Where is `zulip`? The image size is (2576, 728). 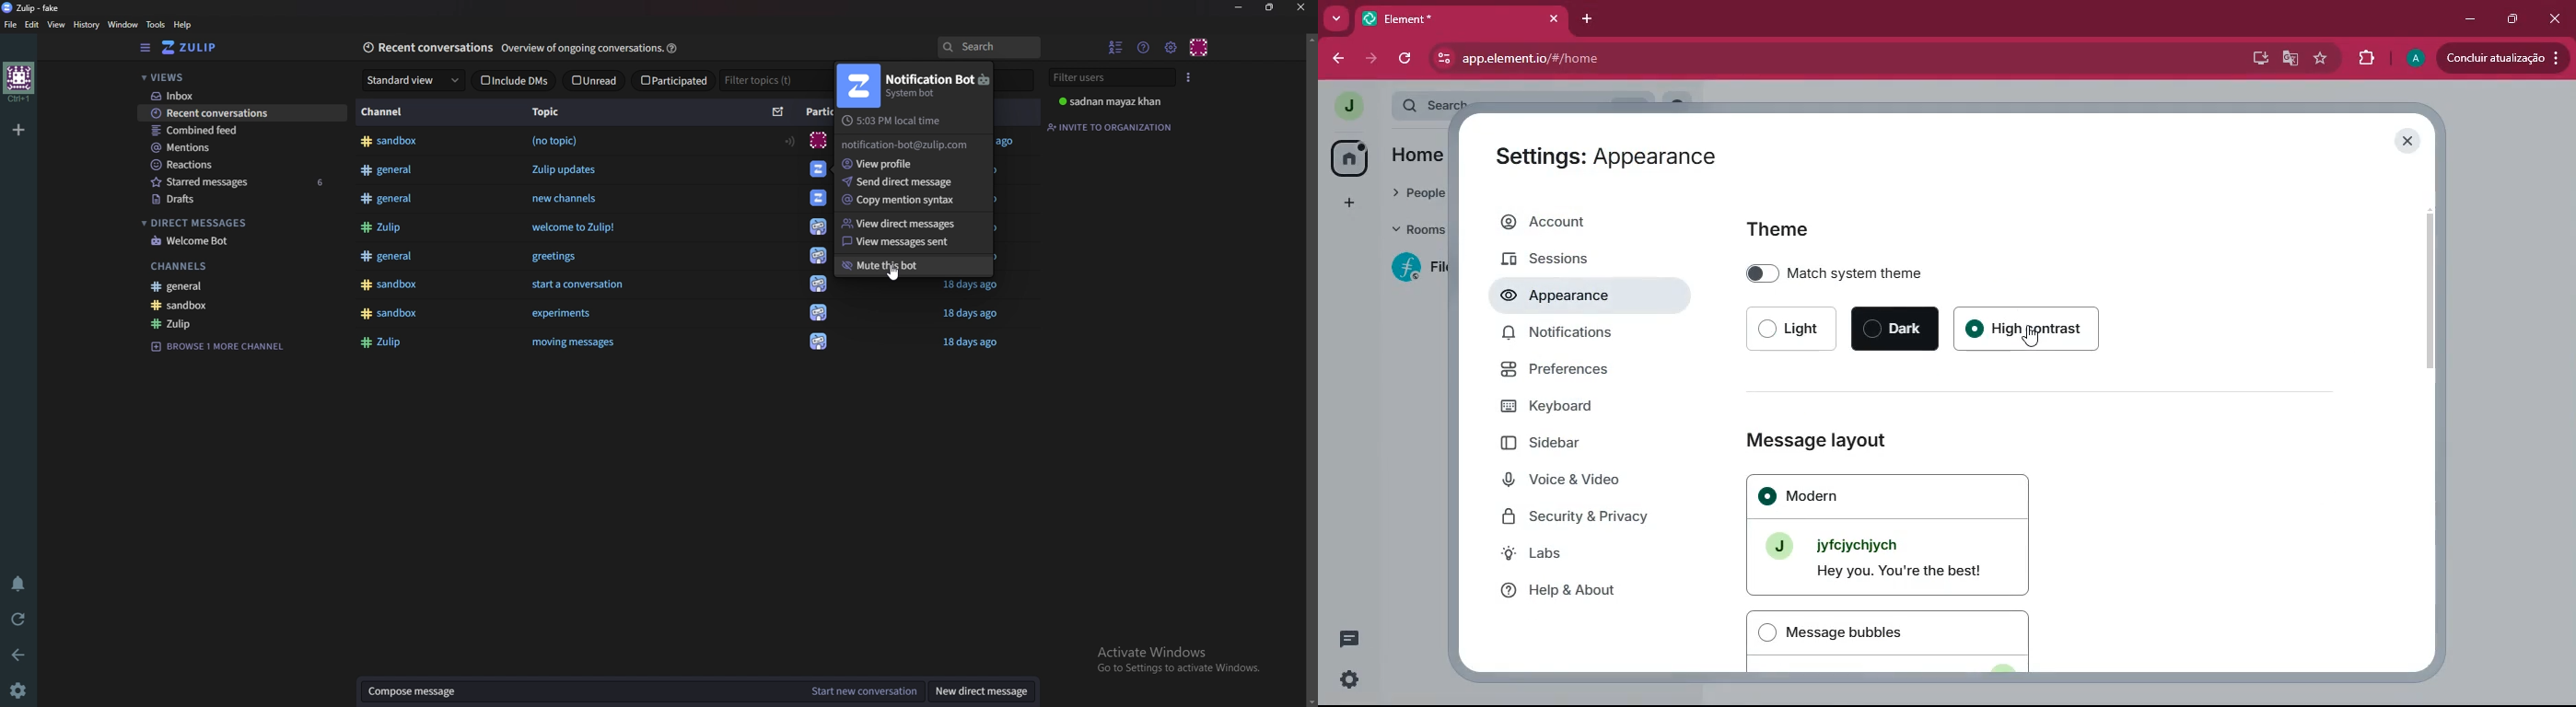
zulip is located at coordinates (228, 322).